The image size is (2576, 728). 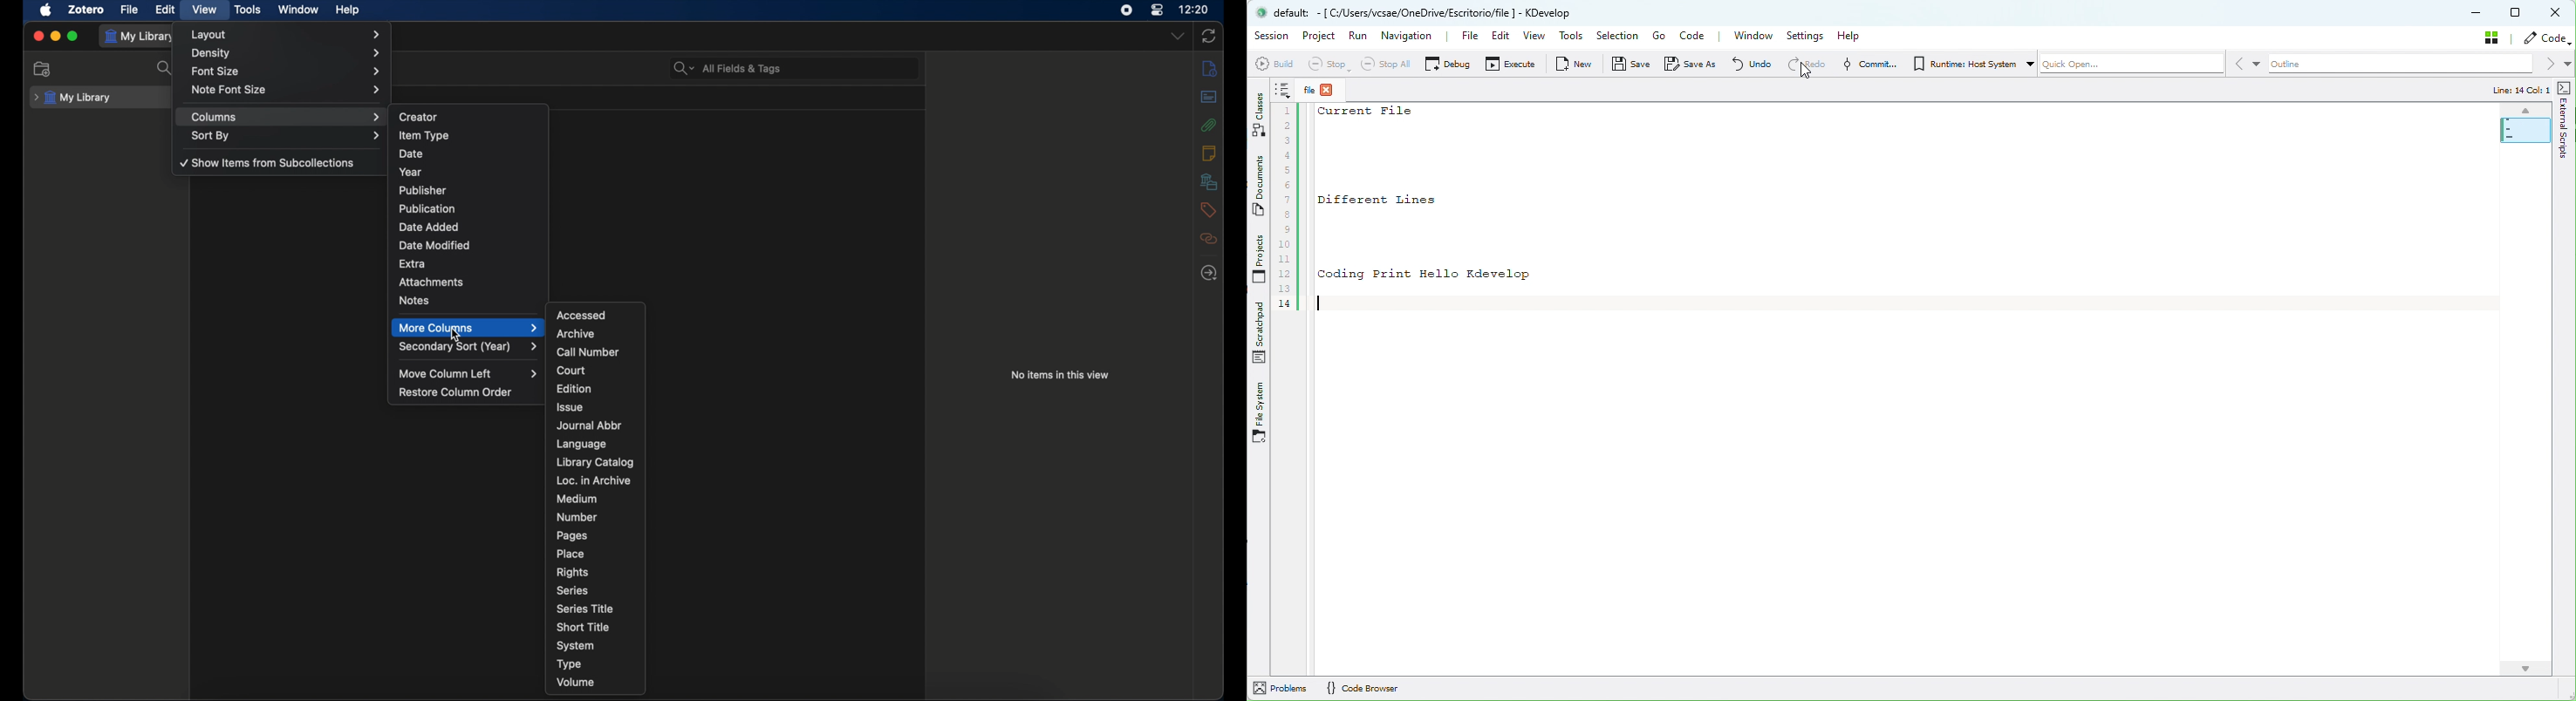 I want to click on short title, so click(x=583, y=626).